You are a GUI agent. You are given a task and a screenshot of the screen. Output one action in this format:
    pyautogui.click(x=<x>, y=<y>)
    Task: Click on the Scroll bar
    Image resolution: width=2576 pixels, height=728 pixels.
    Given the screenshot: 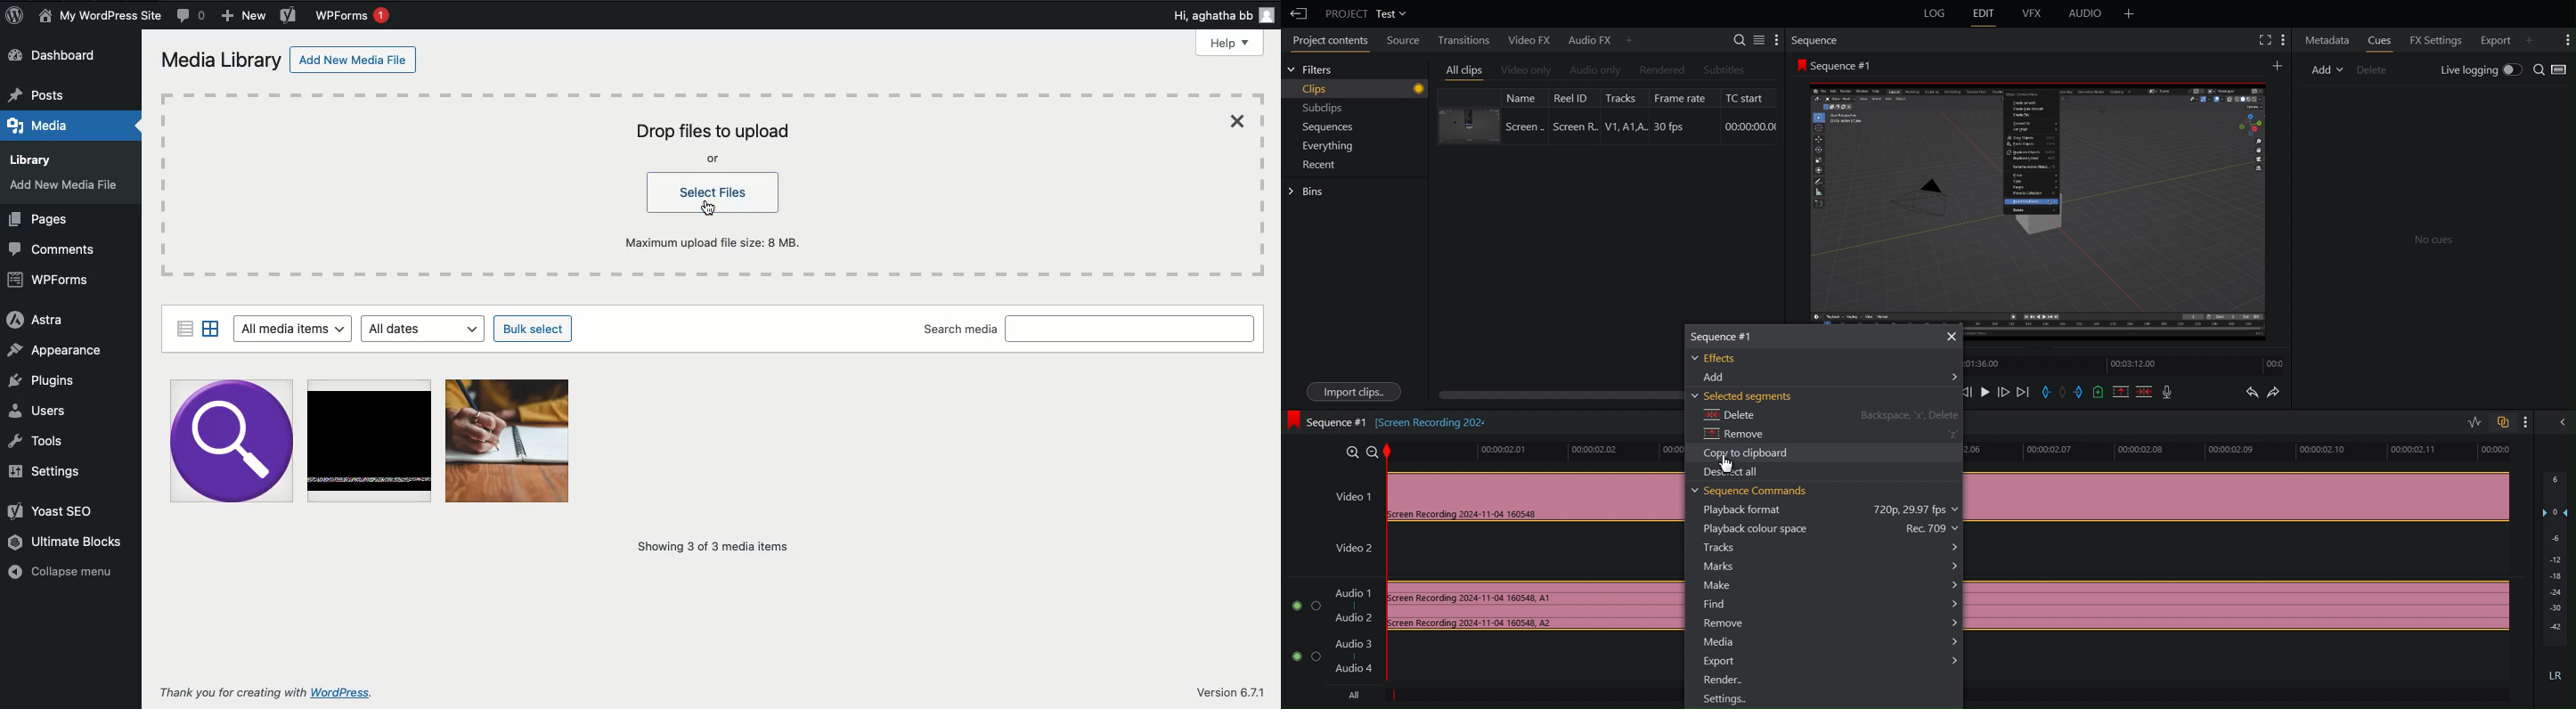 What is the action you would take?
    pyautogui.click(x=1556, y=392)
    